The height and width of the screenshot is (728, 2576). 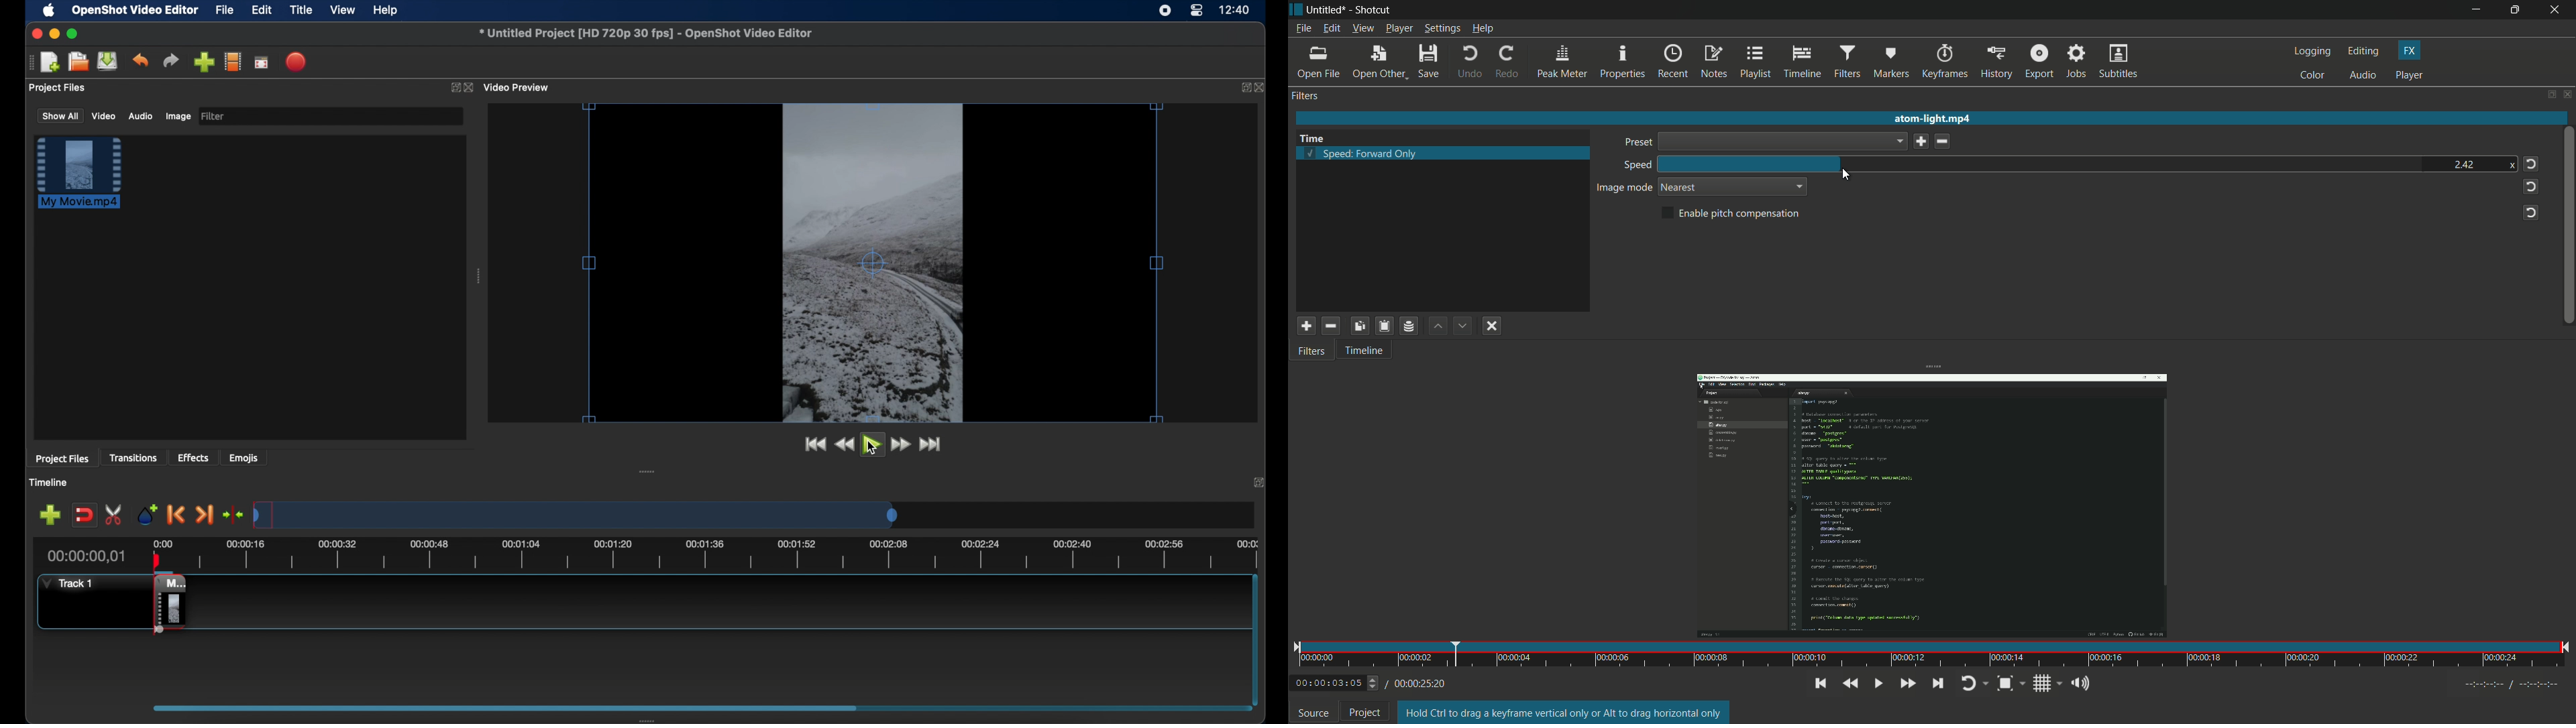 What do you see at coordinates (1879, 683) in the screenshot?
I see `toggle play or pause` at bounding box center [1879, 683].